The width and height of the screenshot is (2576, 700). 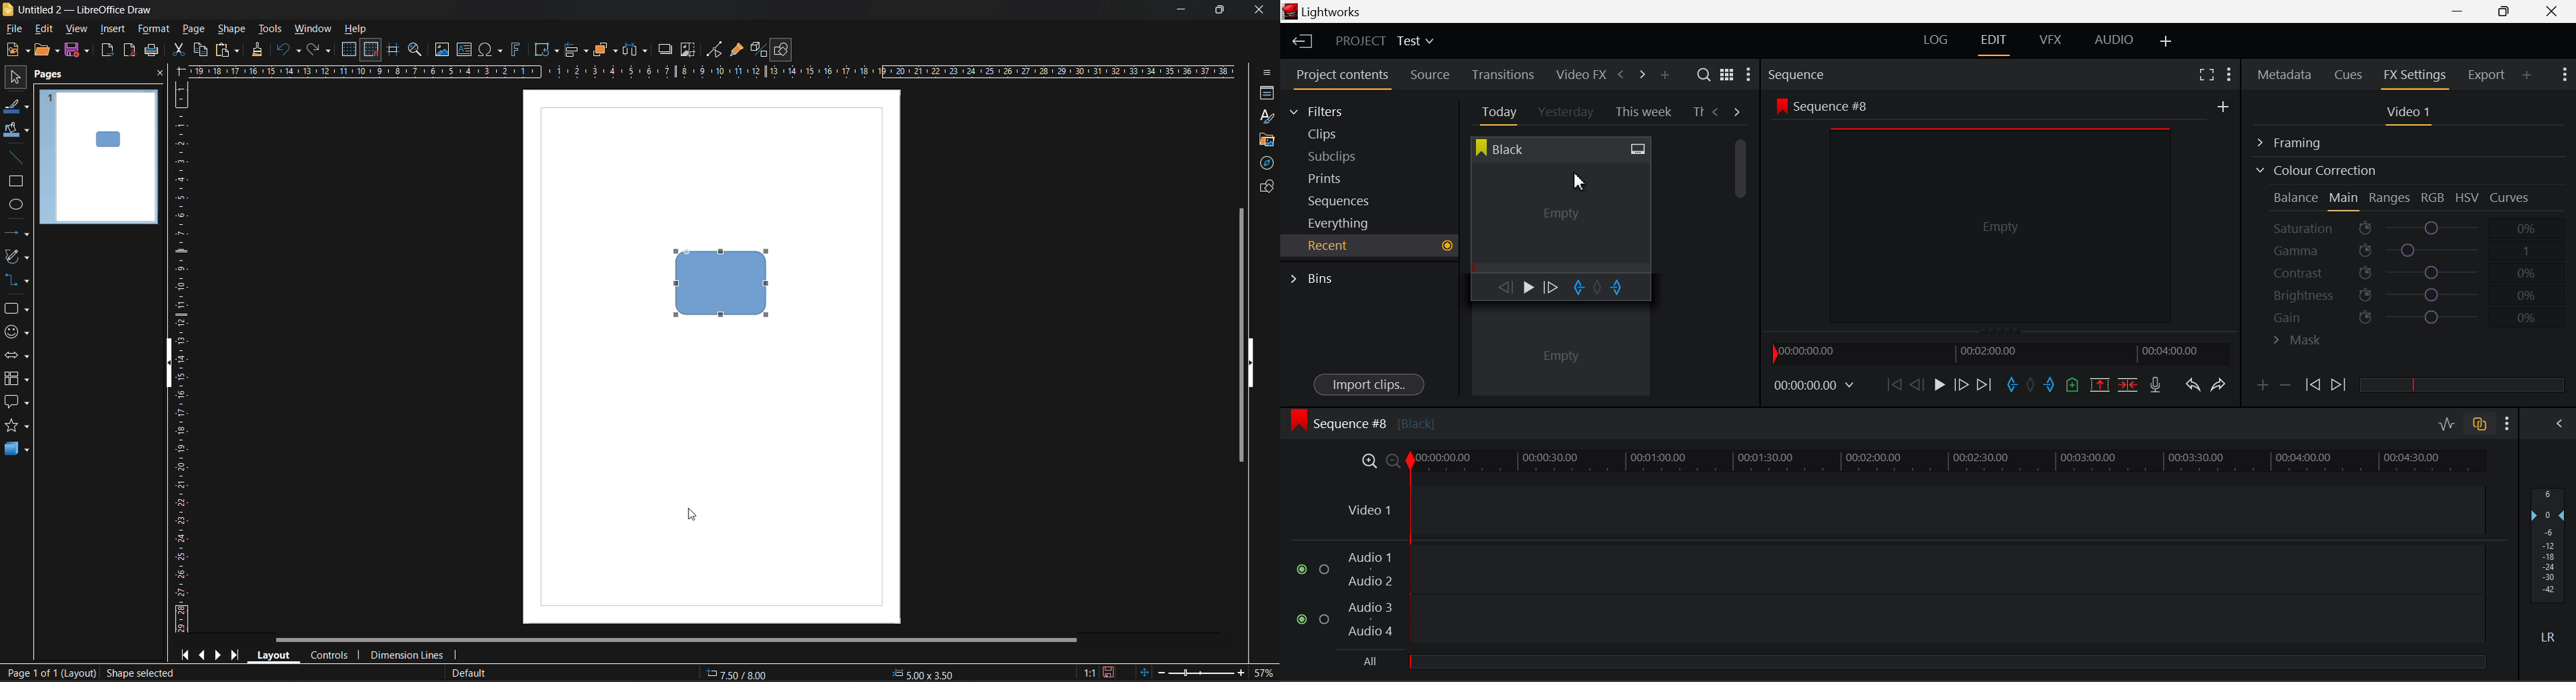 I want to click on navigator, so click(x=1265, y=165).